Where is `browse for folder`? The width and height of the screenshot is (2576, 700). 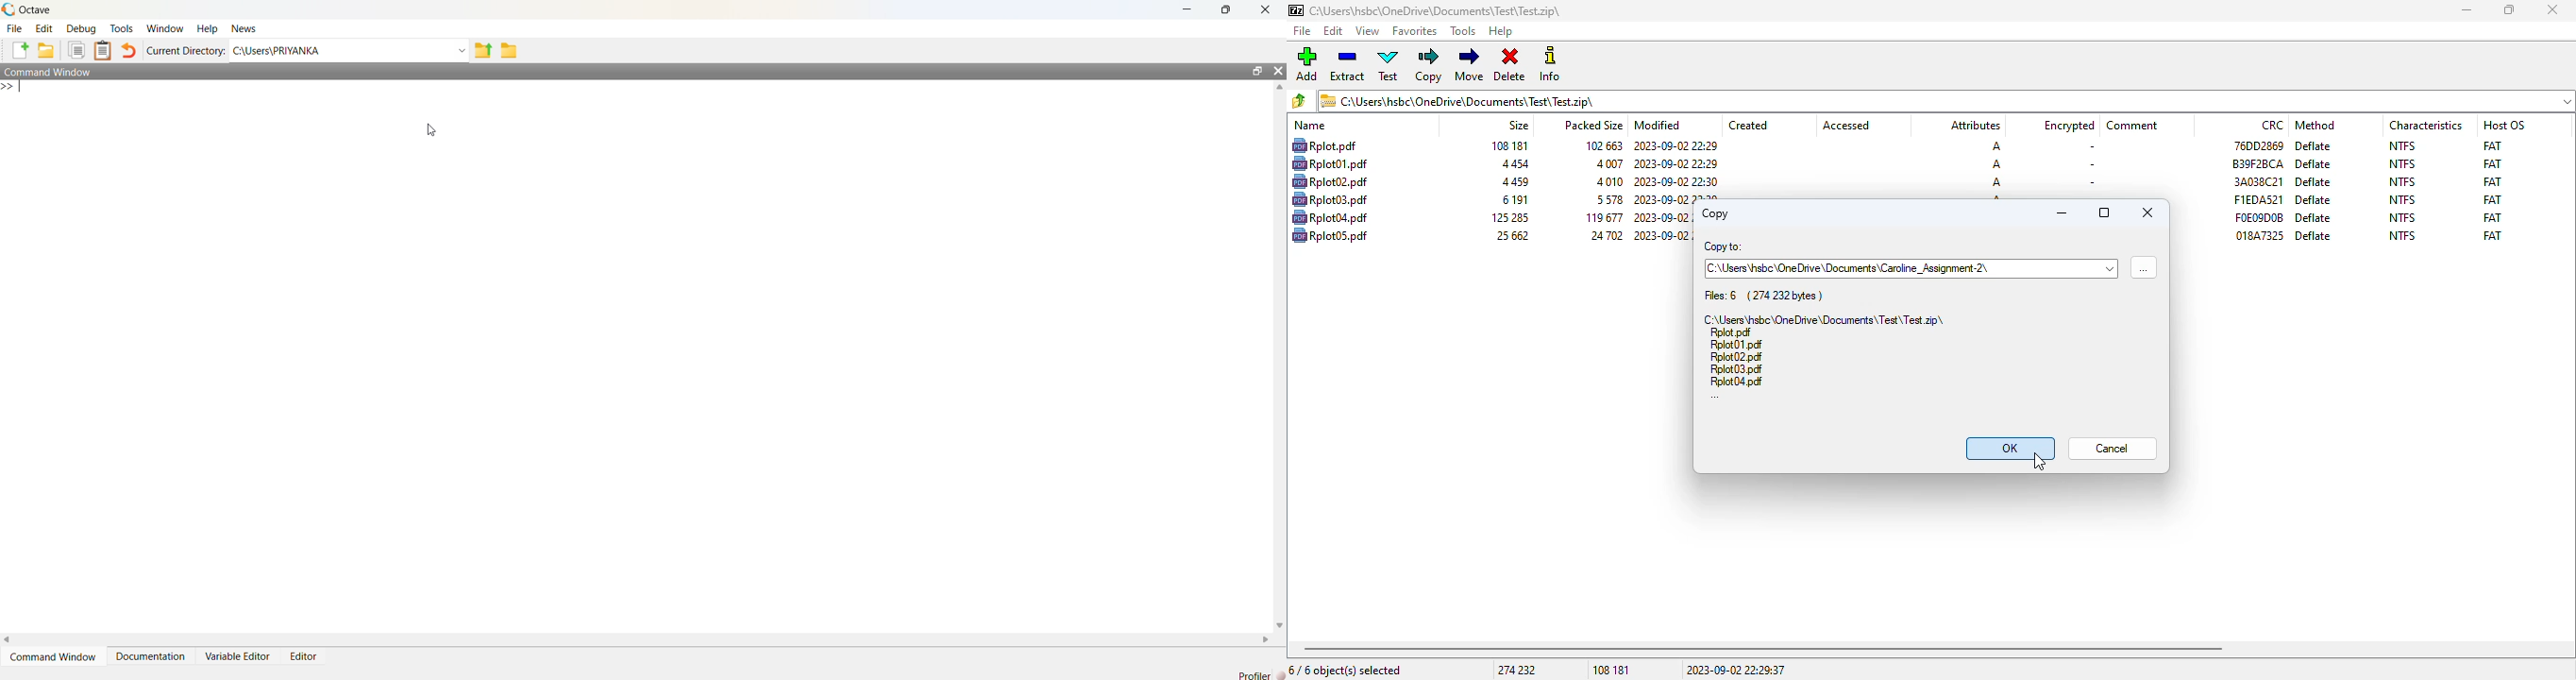
browse for folder is located at coordinates (2144, 266).